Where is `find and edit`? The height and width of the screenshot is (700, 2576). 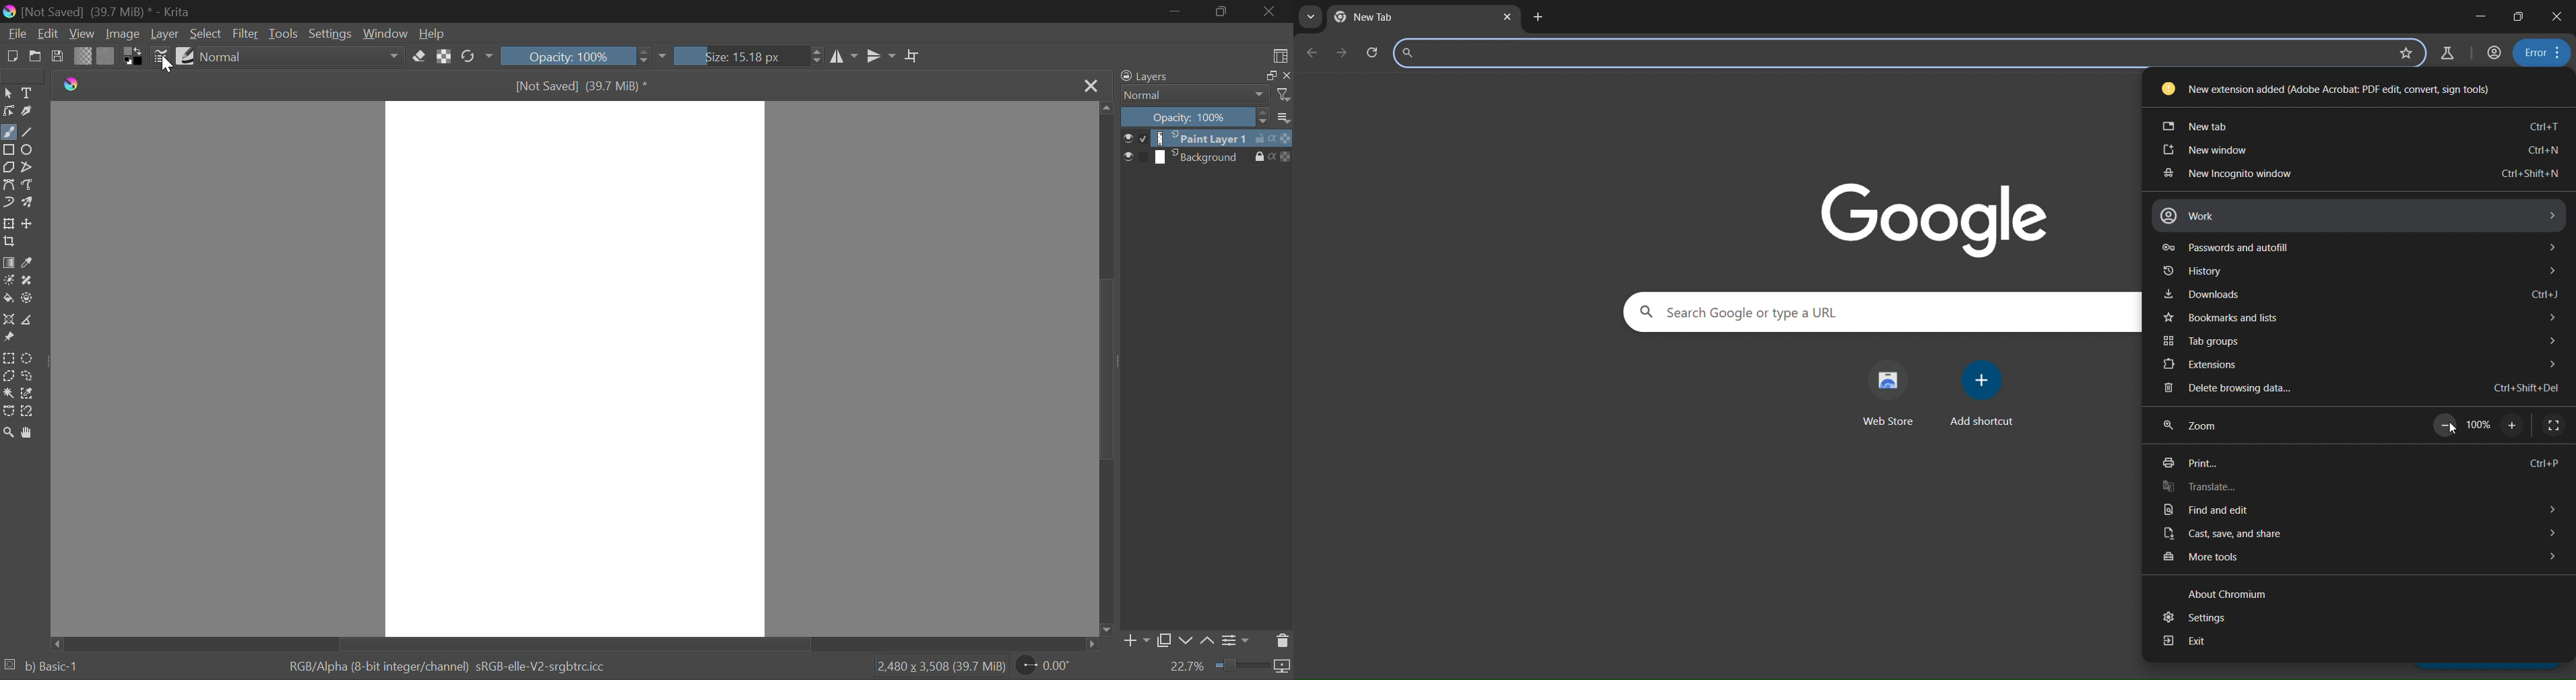 find and edit is located at coordinates (2361, 510).